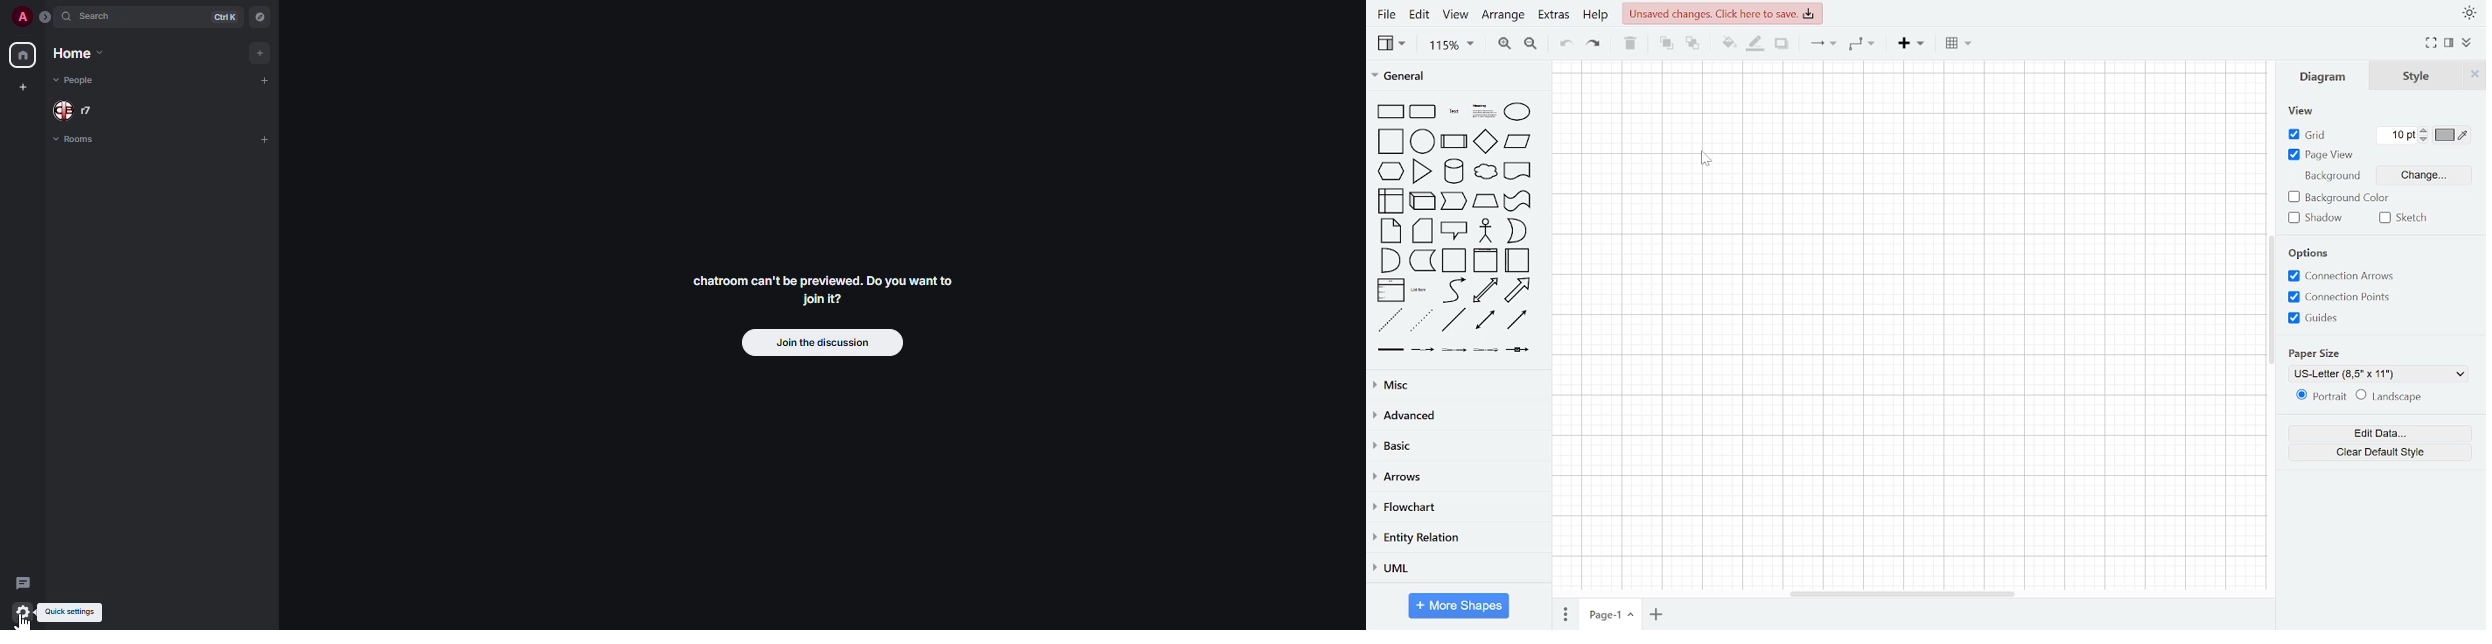 The image size is (2492, 644). I want to click on grid color, so click(2455, 135).